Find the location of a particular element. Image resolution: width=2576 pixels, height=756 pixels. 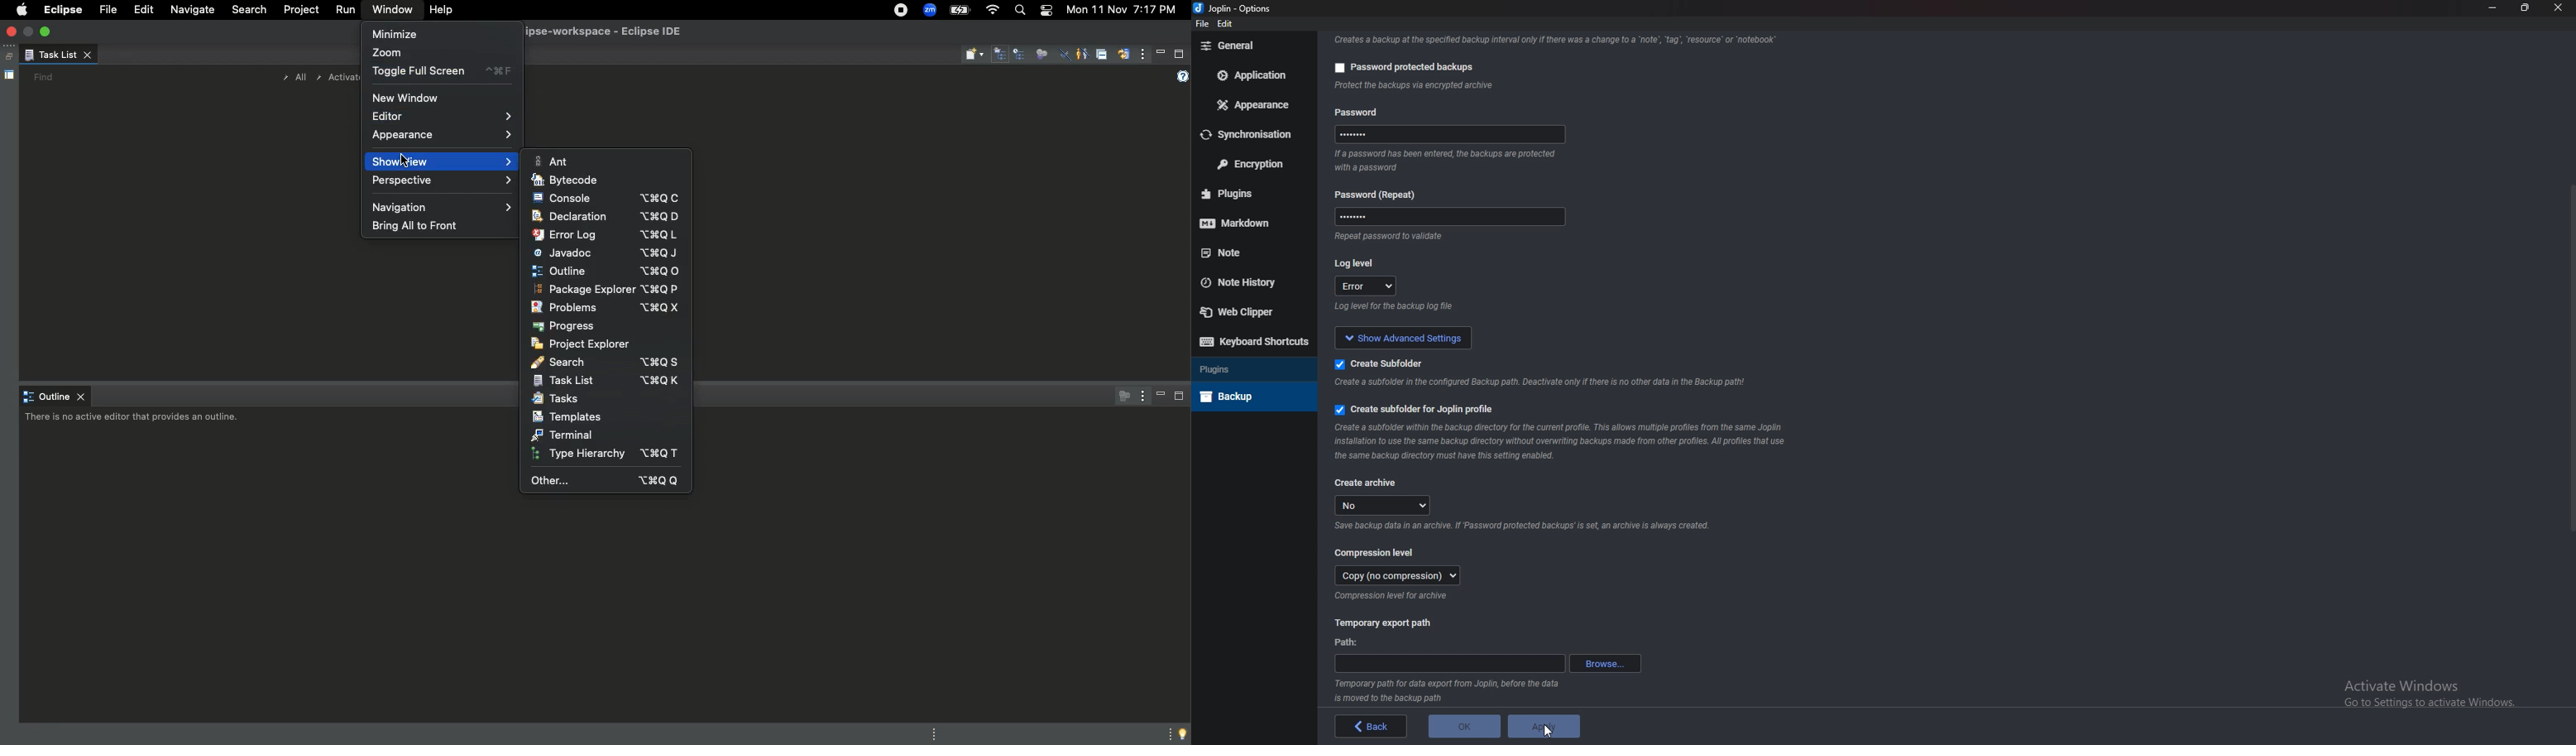

create archive is located at coordinates (1367, 482).